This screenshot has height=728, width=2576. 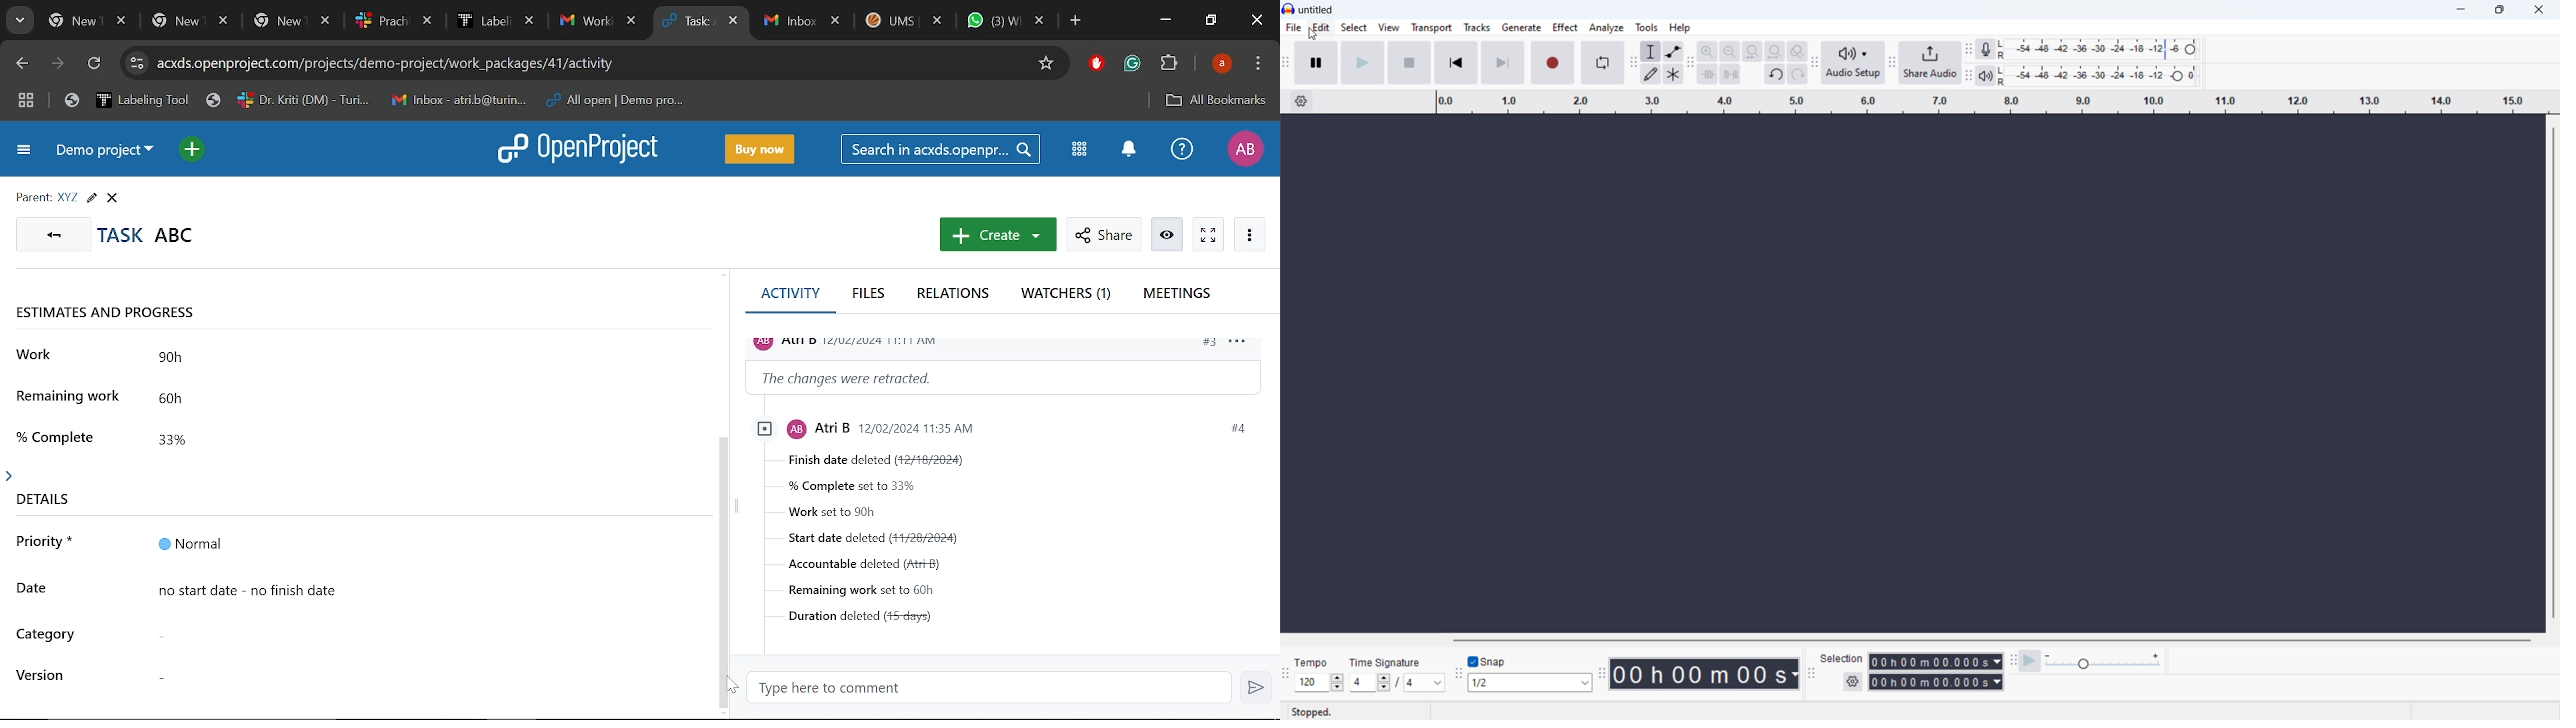 I want to click on redo, so click(x=1797, y=74).